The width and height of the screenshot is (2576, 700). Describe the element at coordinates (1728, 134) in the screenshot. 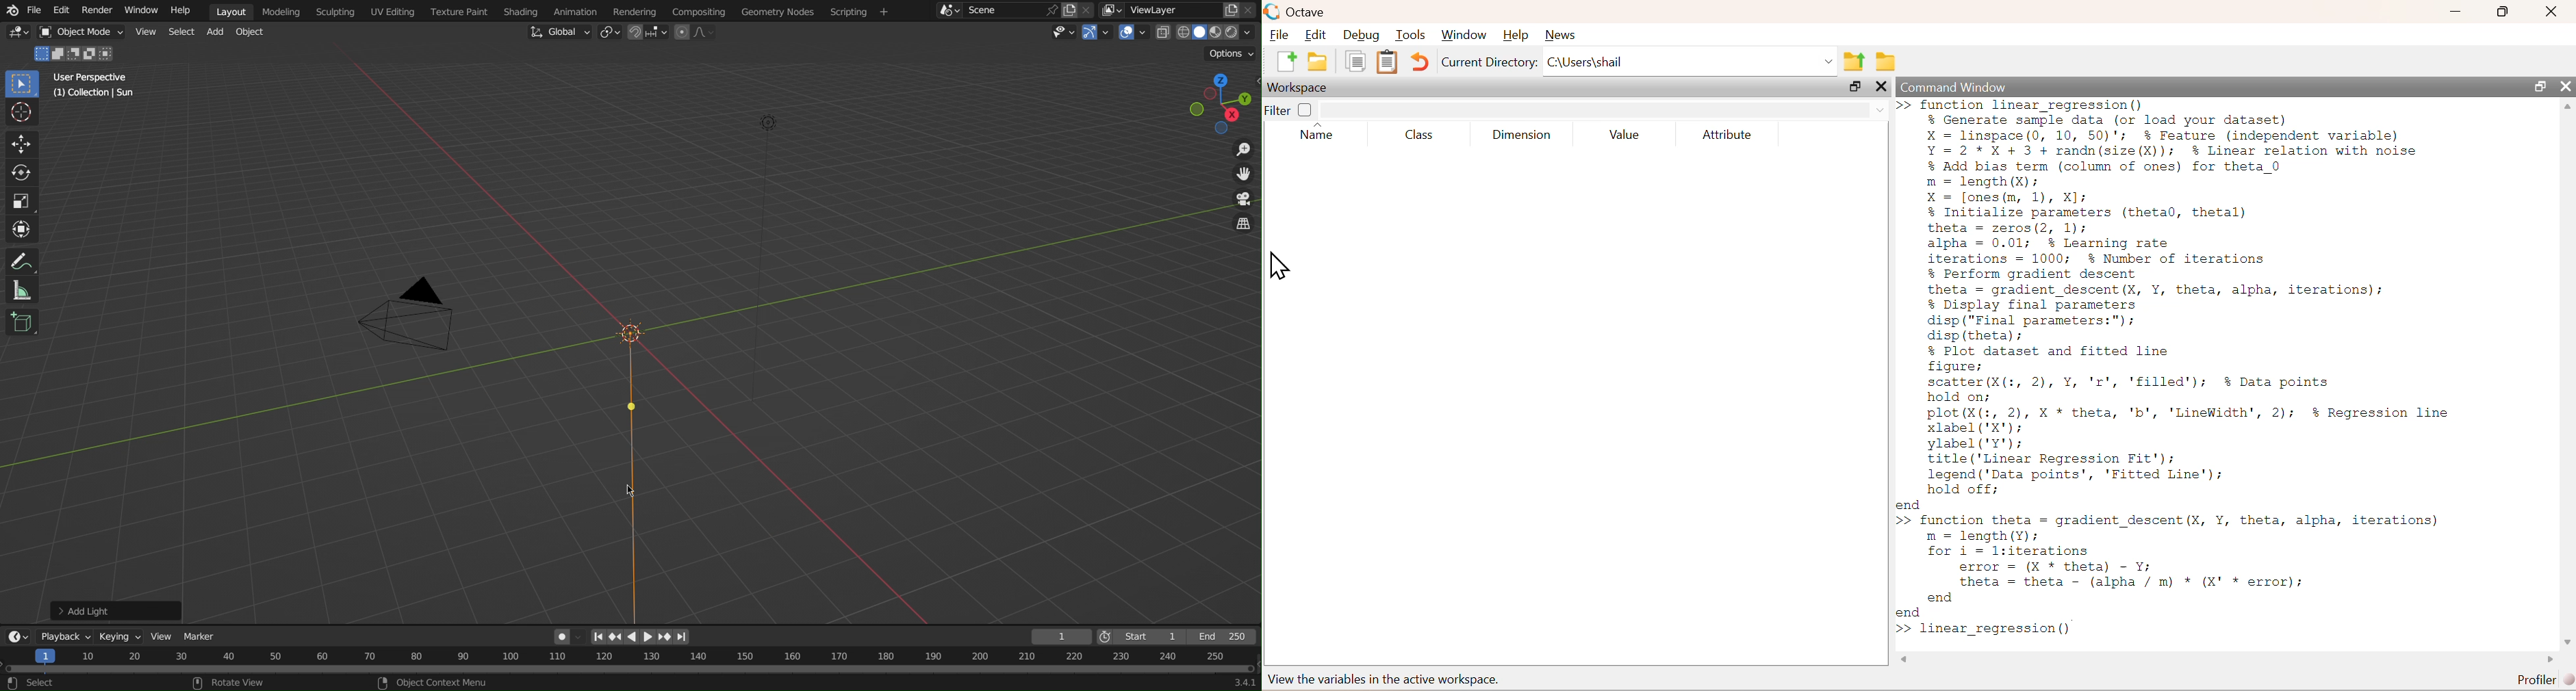

I see `Attribute` at that location.